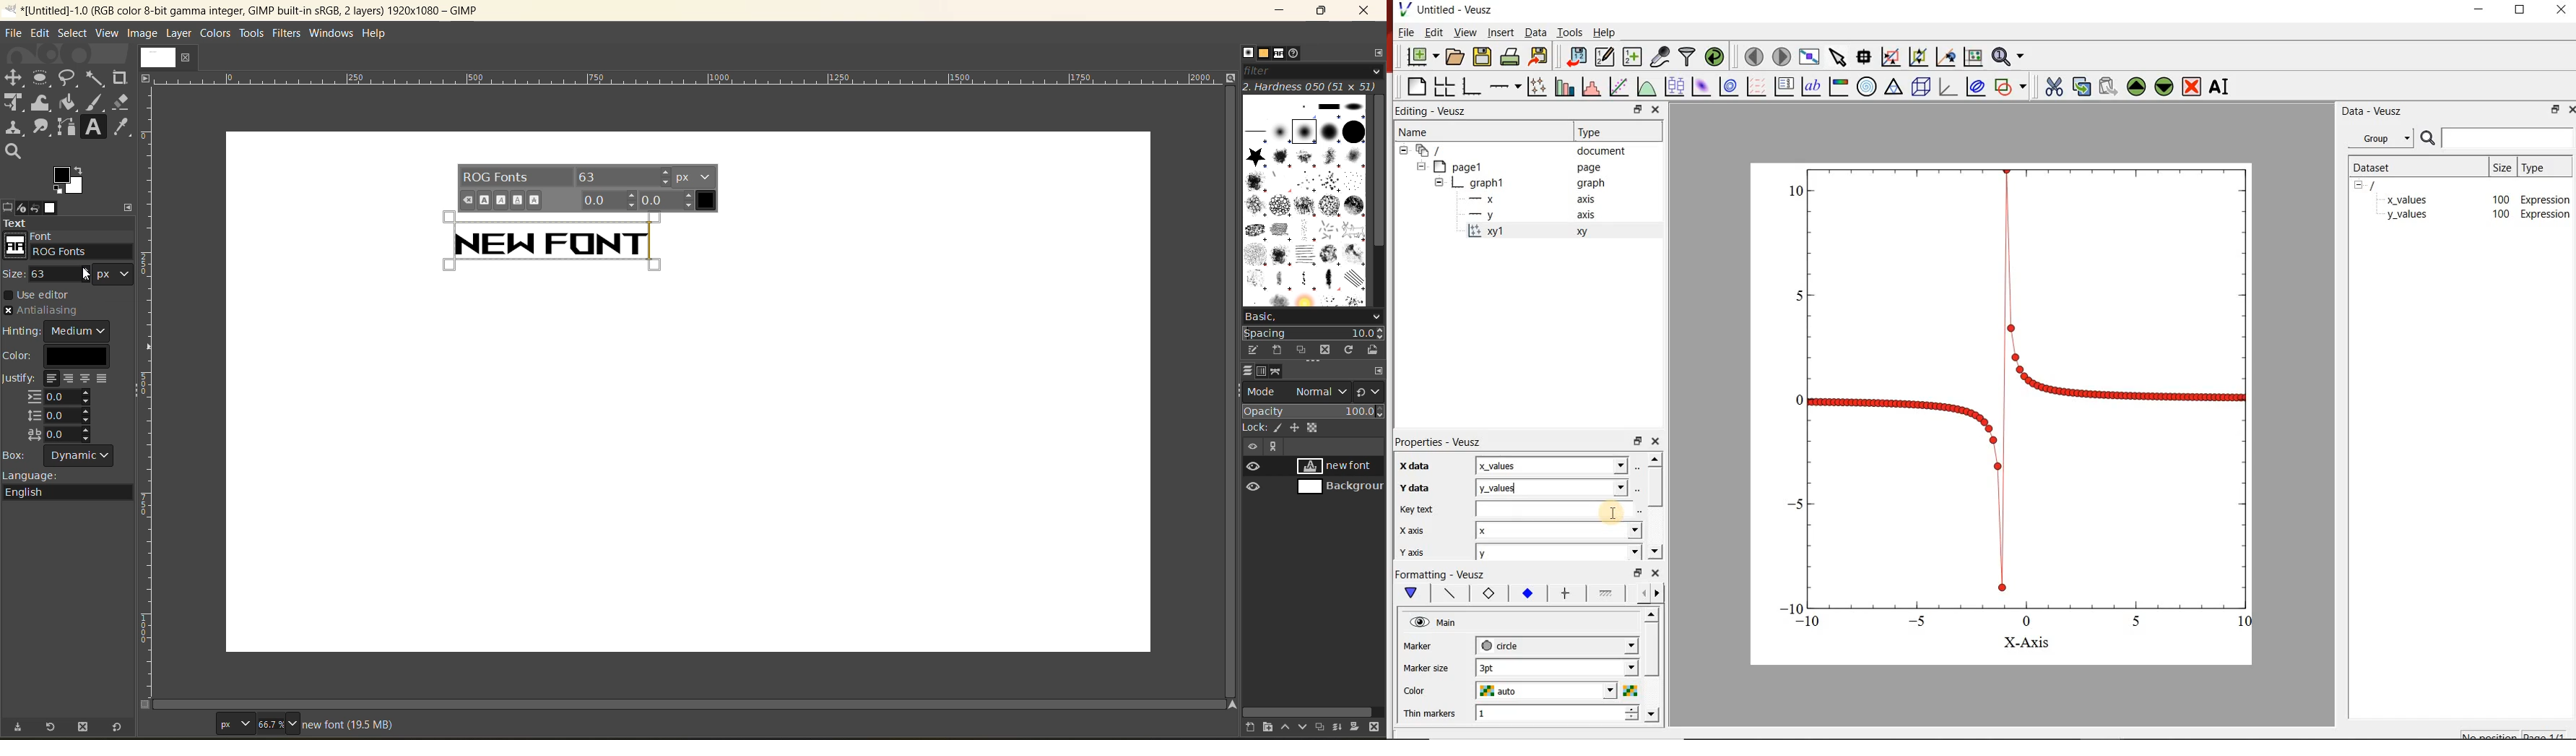 Image resolution: width=2576 pixels, height=756 pixels. Describe the element at coordinates (1644, 85) in the screenshot. I see `plot a function` at that location.